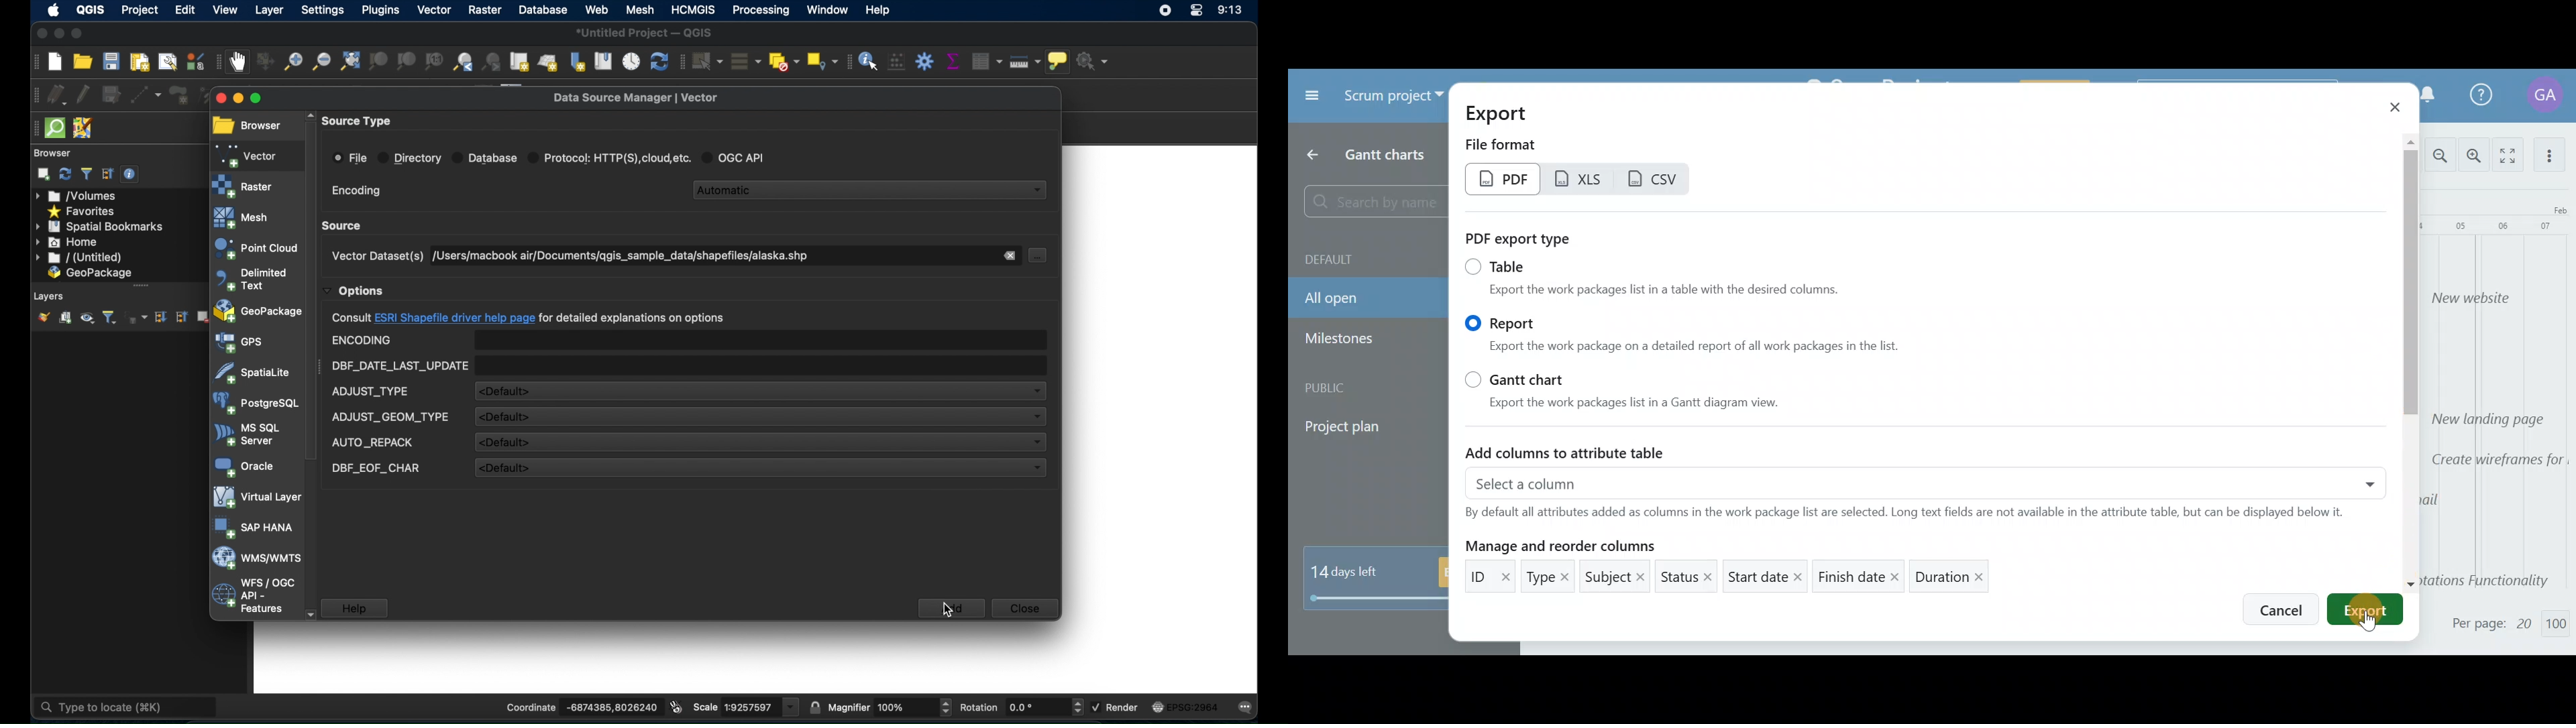 The width and height of the screenshot is (2576, 728). What do you see at coordinates (1010, 255) in the screenshot?
I see `remove` at bounding box center [1010, 255].